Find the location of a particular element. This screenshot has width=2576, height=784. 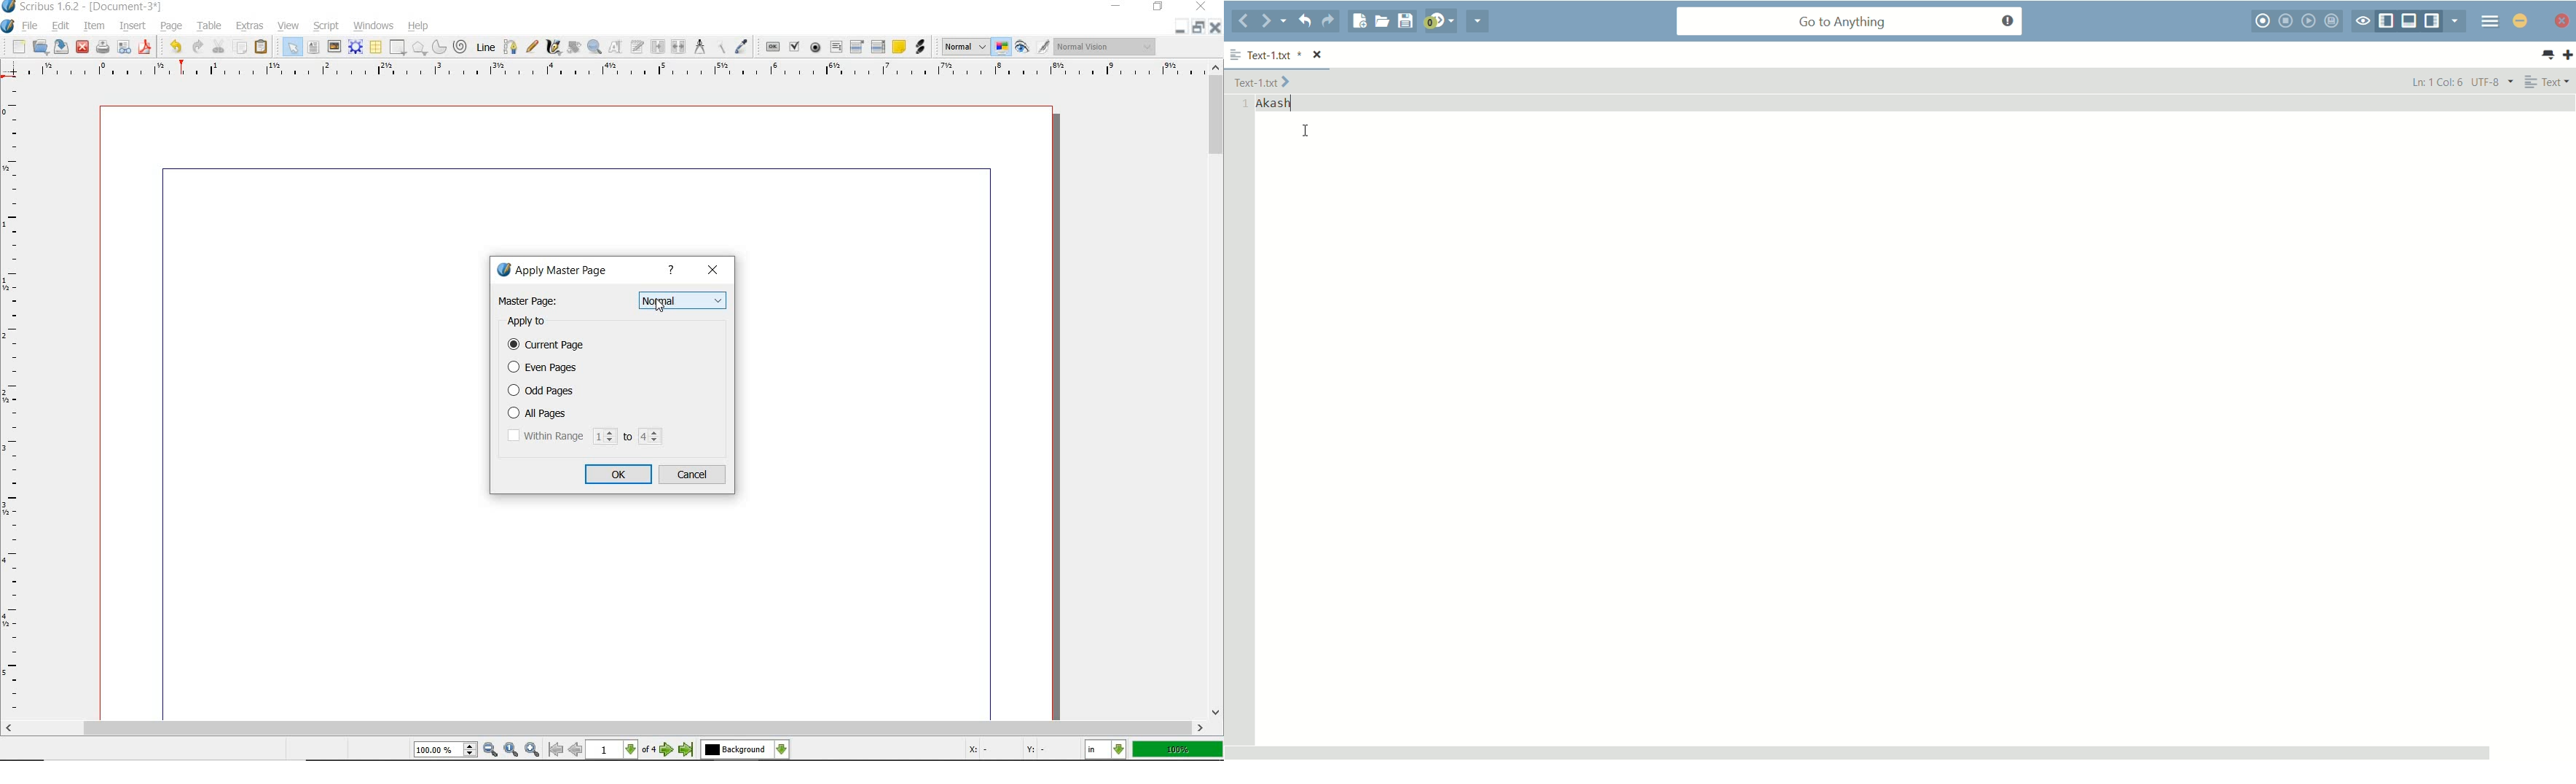

print is located at coordinates (103, 46).